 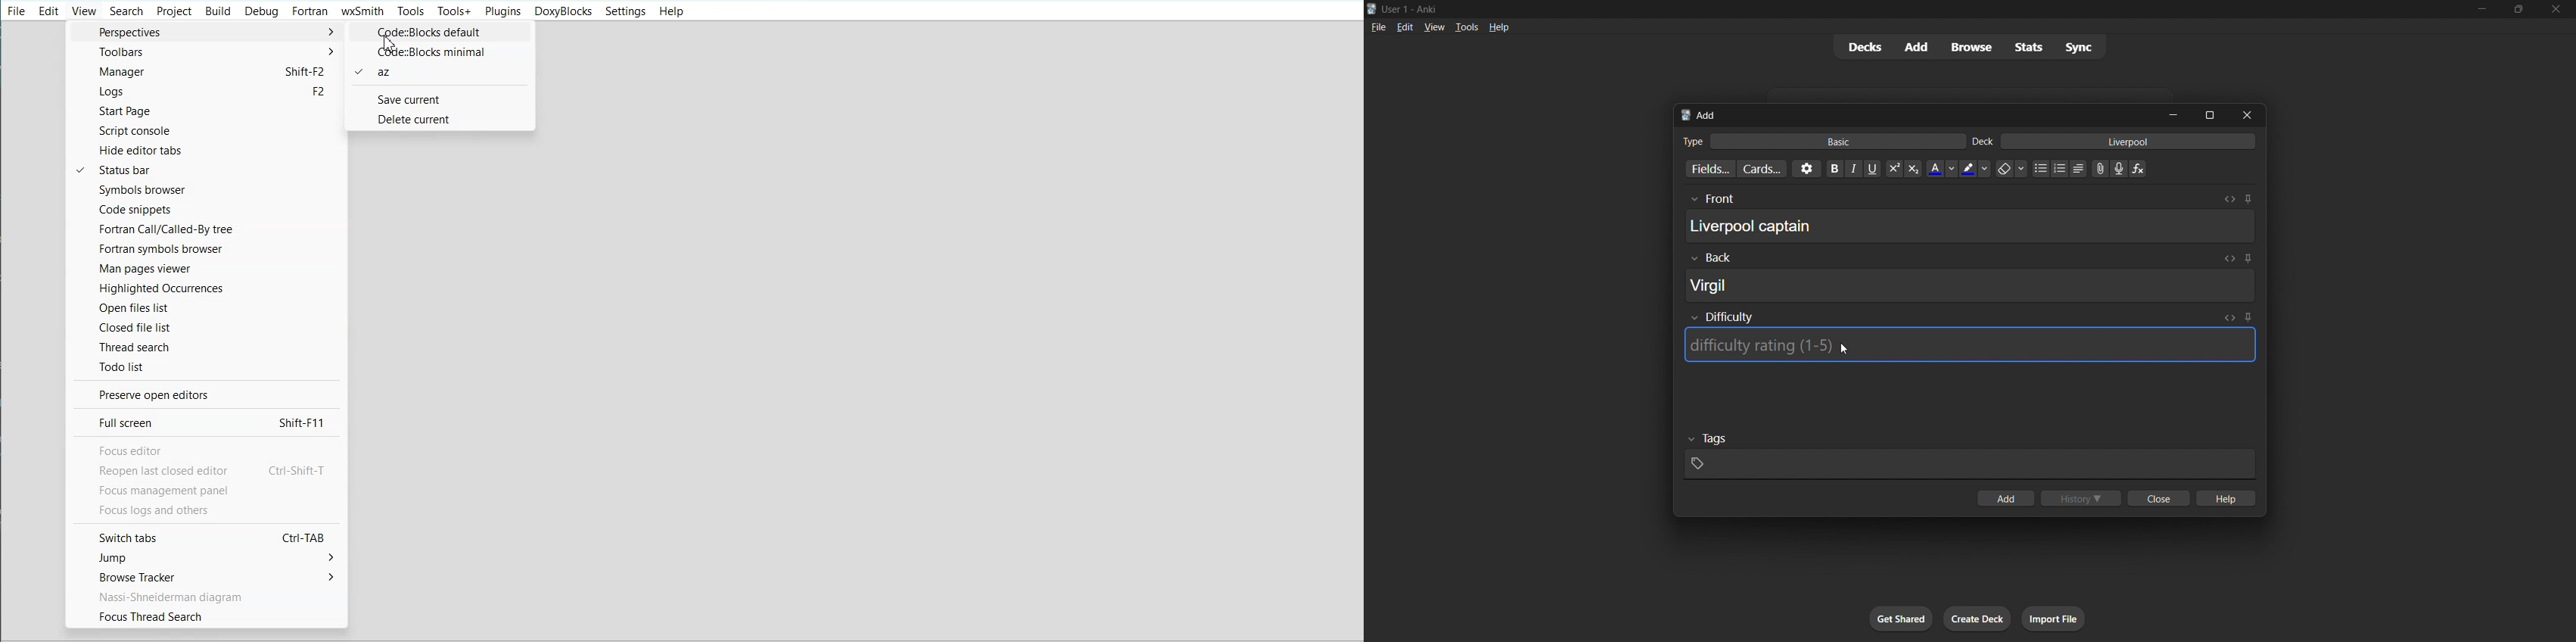 I want to click on Thread search, so click(x=207, y=347).